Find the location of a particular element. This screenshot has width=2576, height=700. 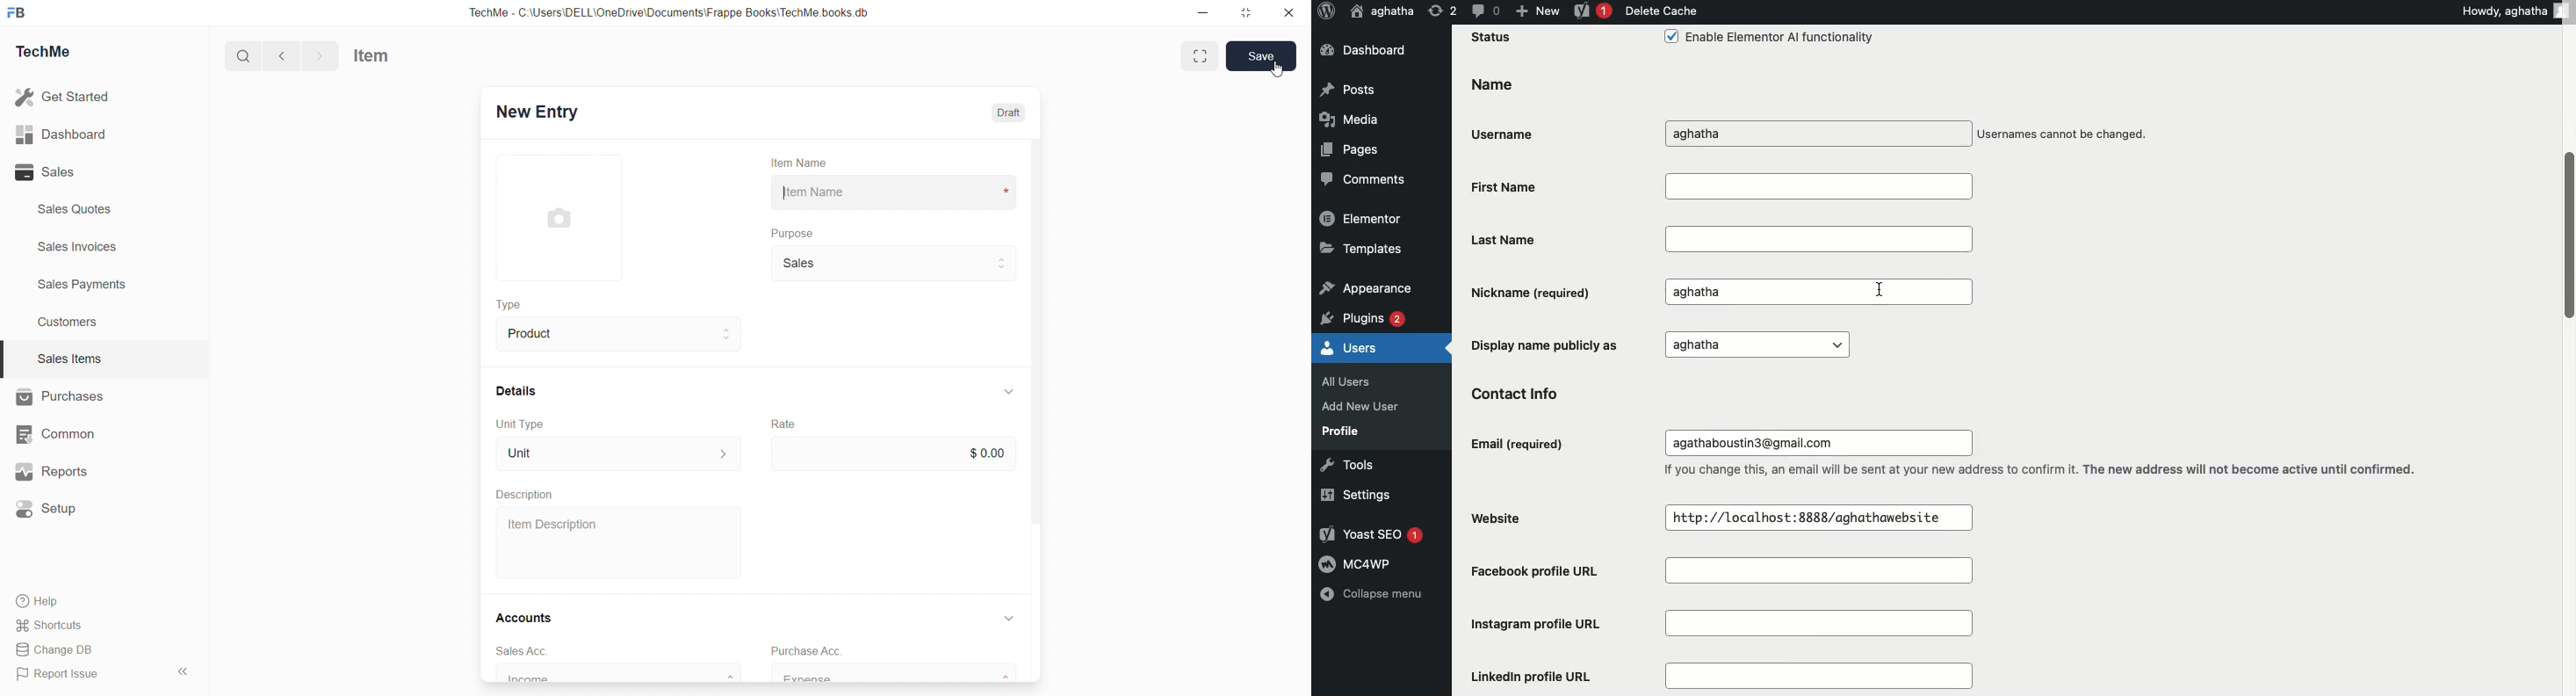

minimize is located at coordinates (1203, 12).